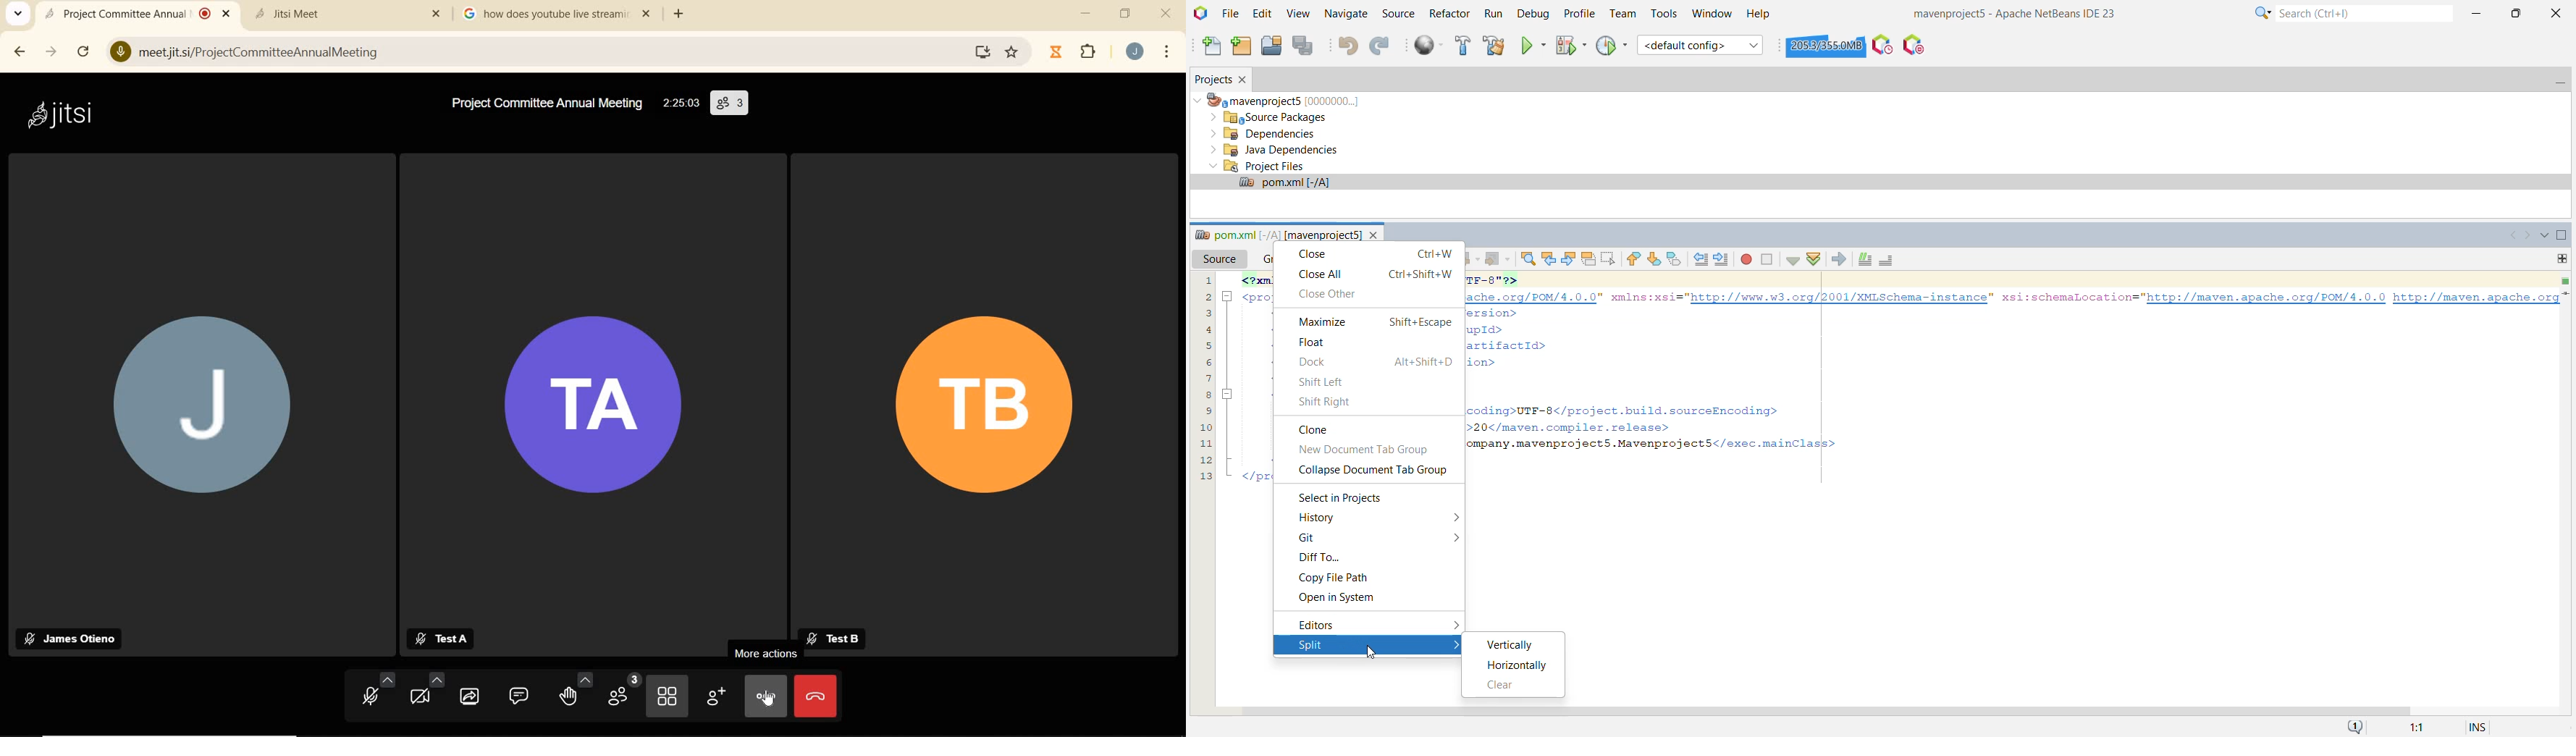 This screenshot has height=756, width=2576. I want to click on Redo, so click(1381, 46).